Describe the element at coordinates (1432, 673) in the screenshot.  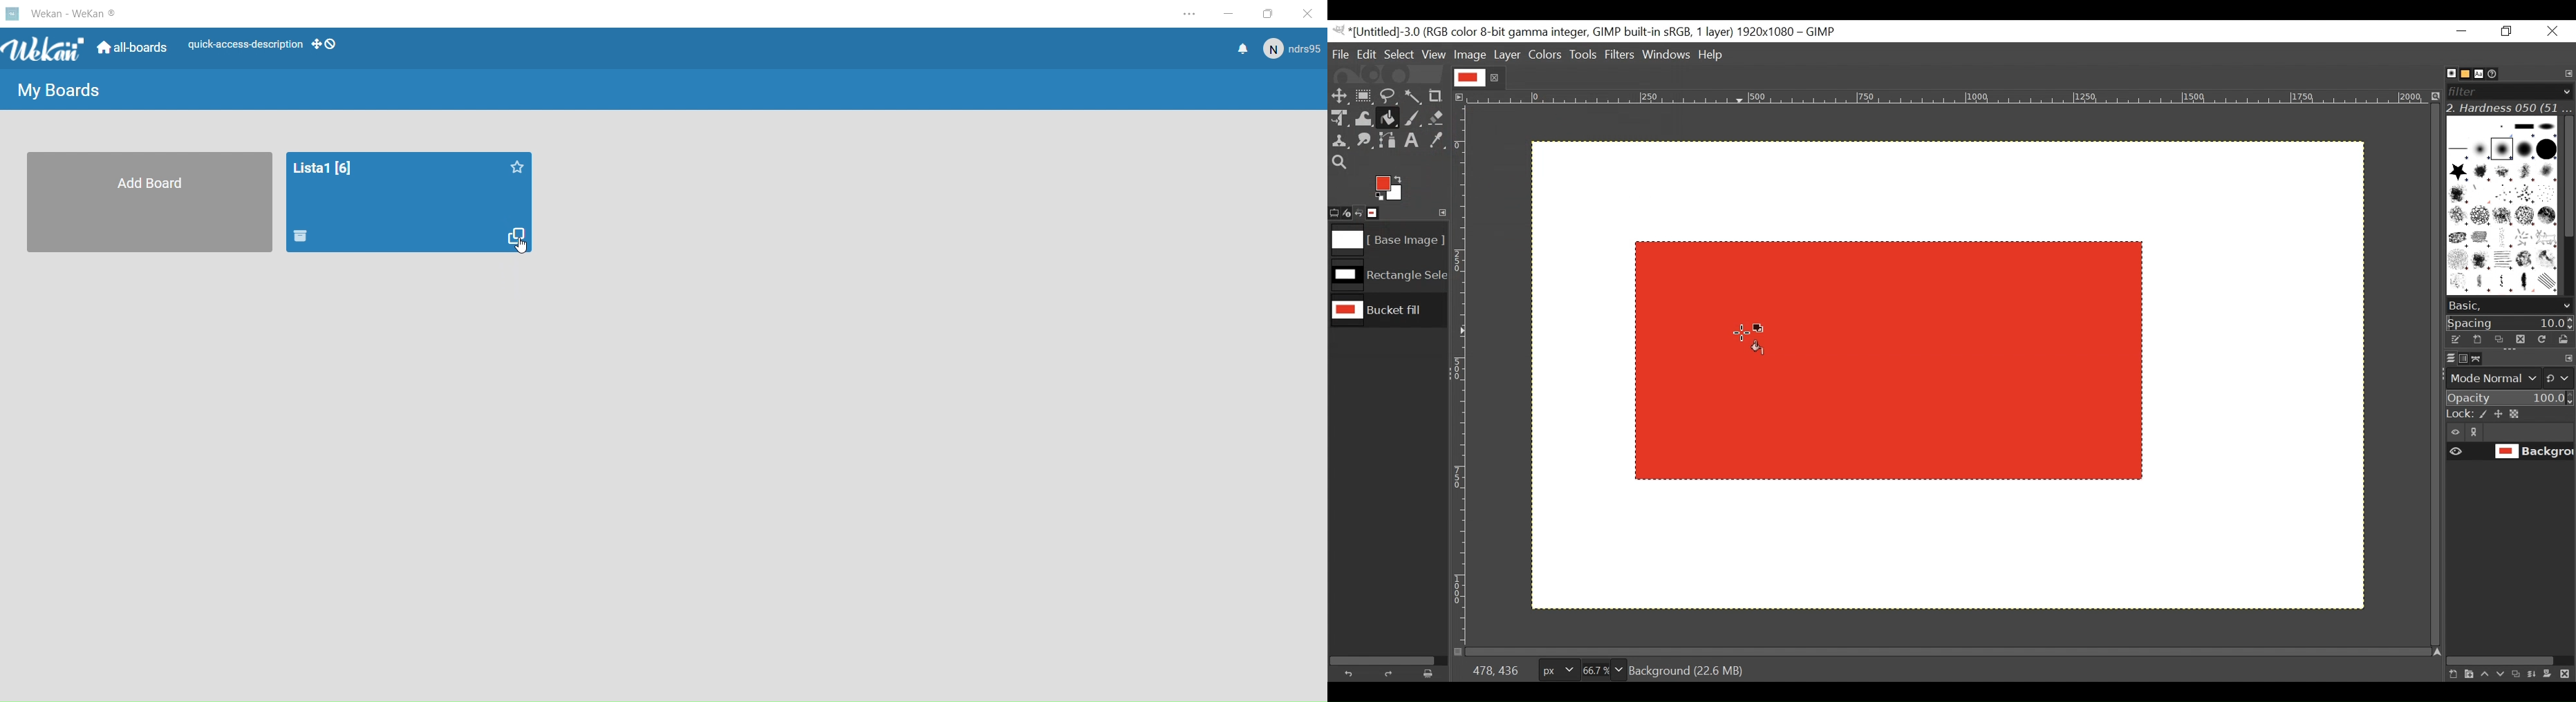
I see `Clear button` at that location.